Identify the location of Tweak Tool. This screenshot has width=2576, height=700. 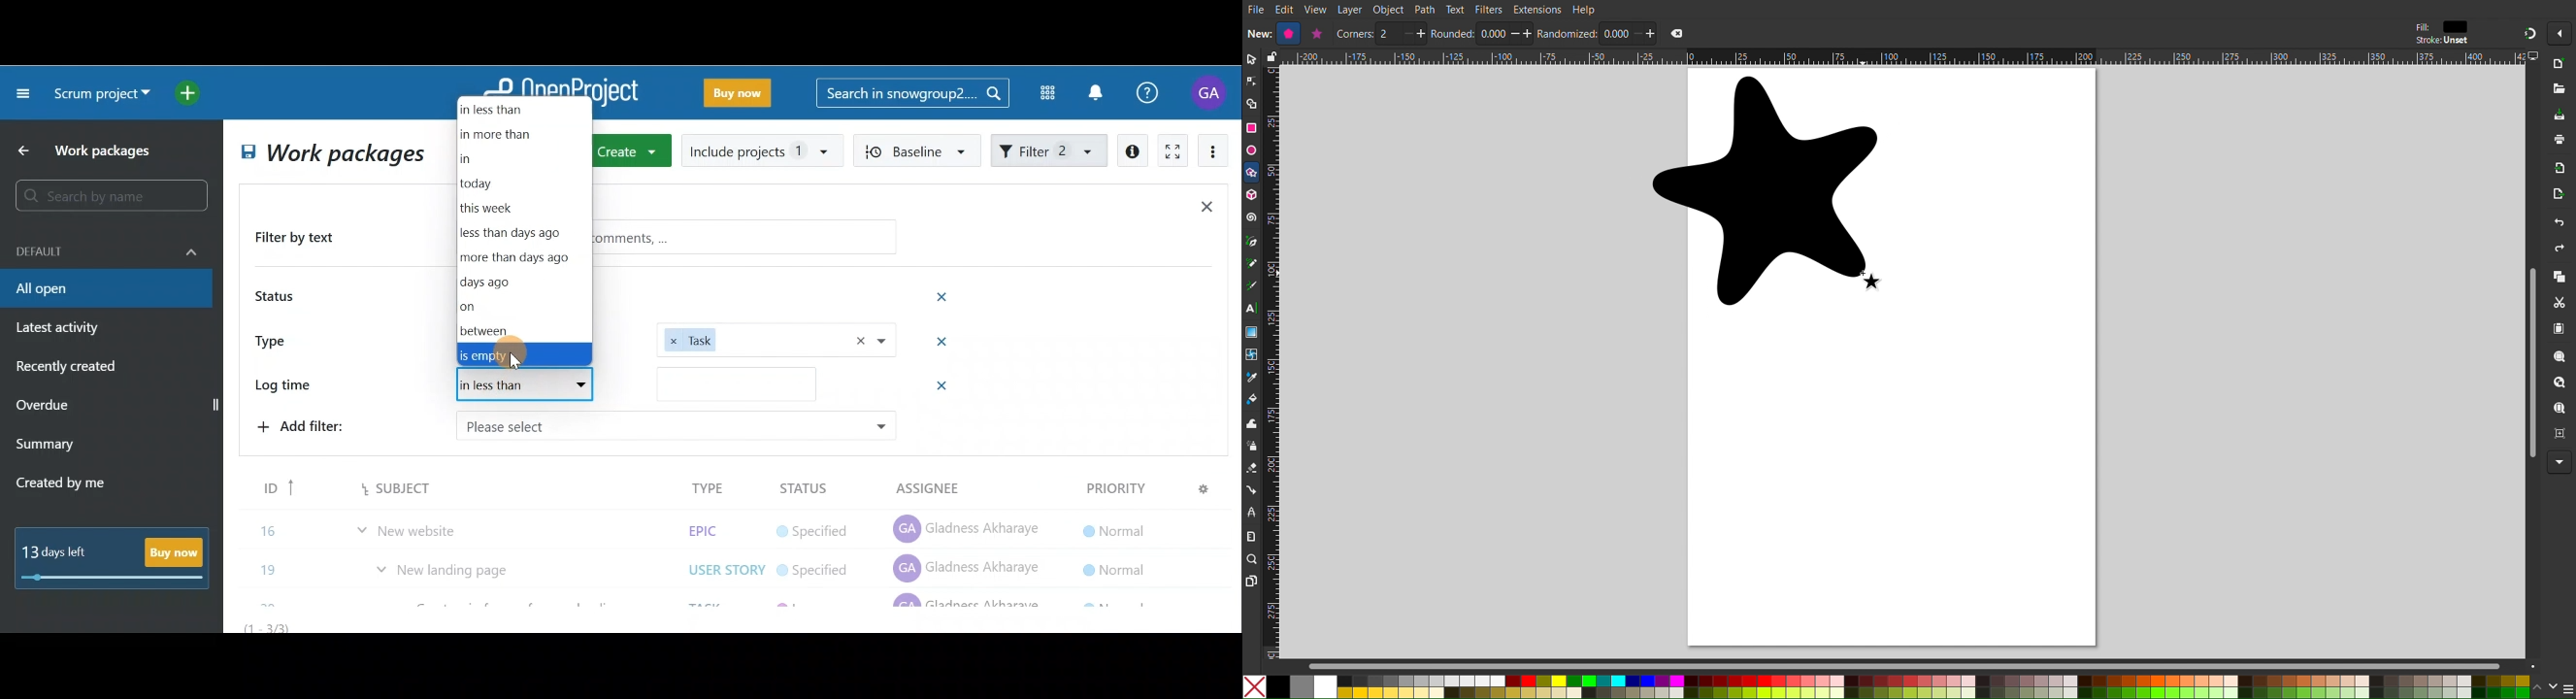
(1252, 423).